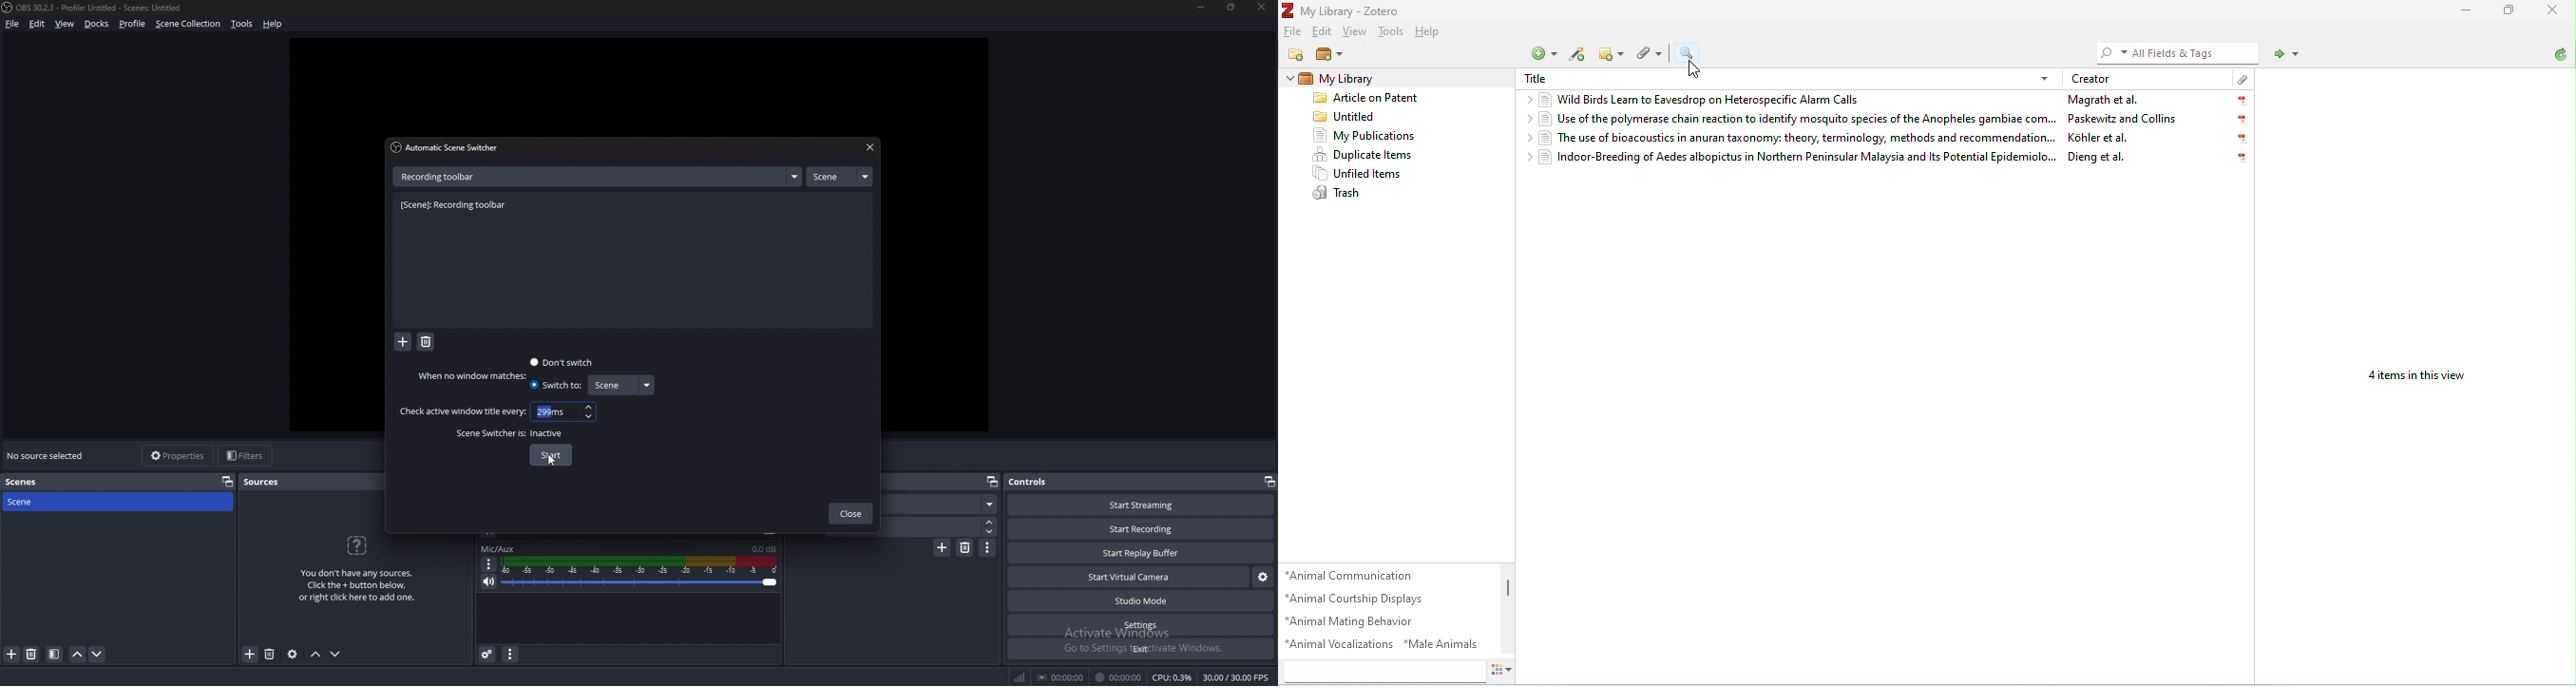  Describe the element at coordinates (639, 573) in the screenshot. I see `volume adjust` at that location.